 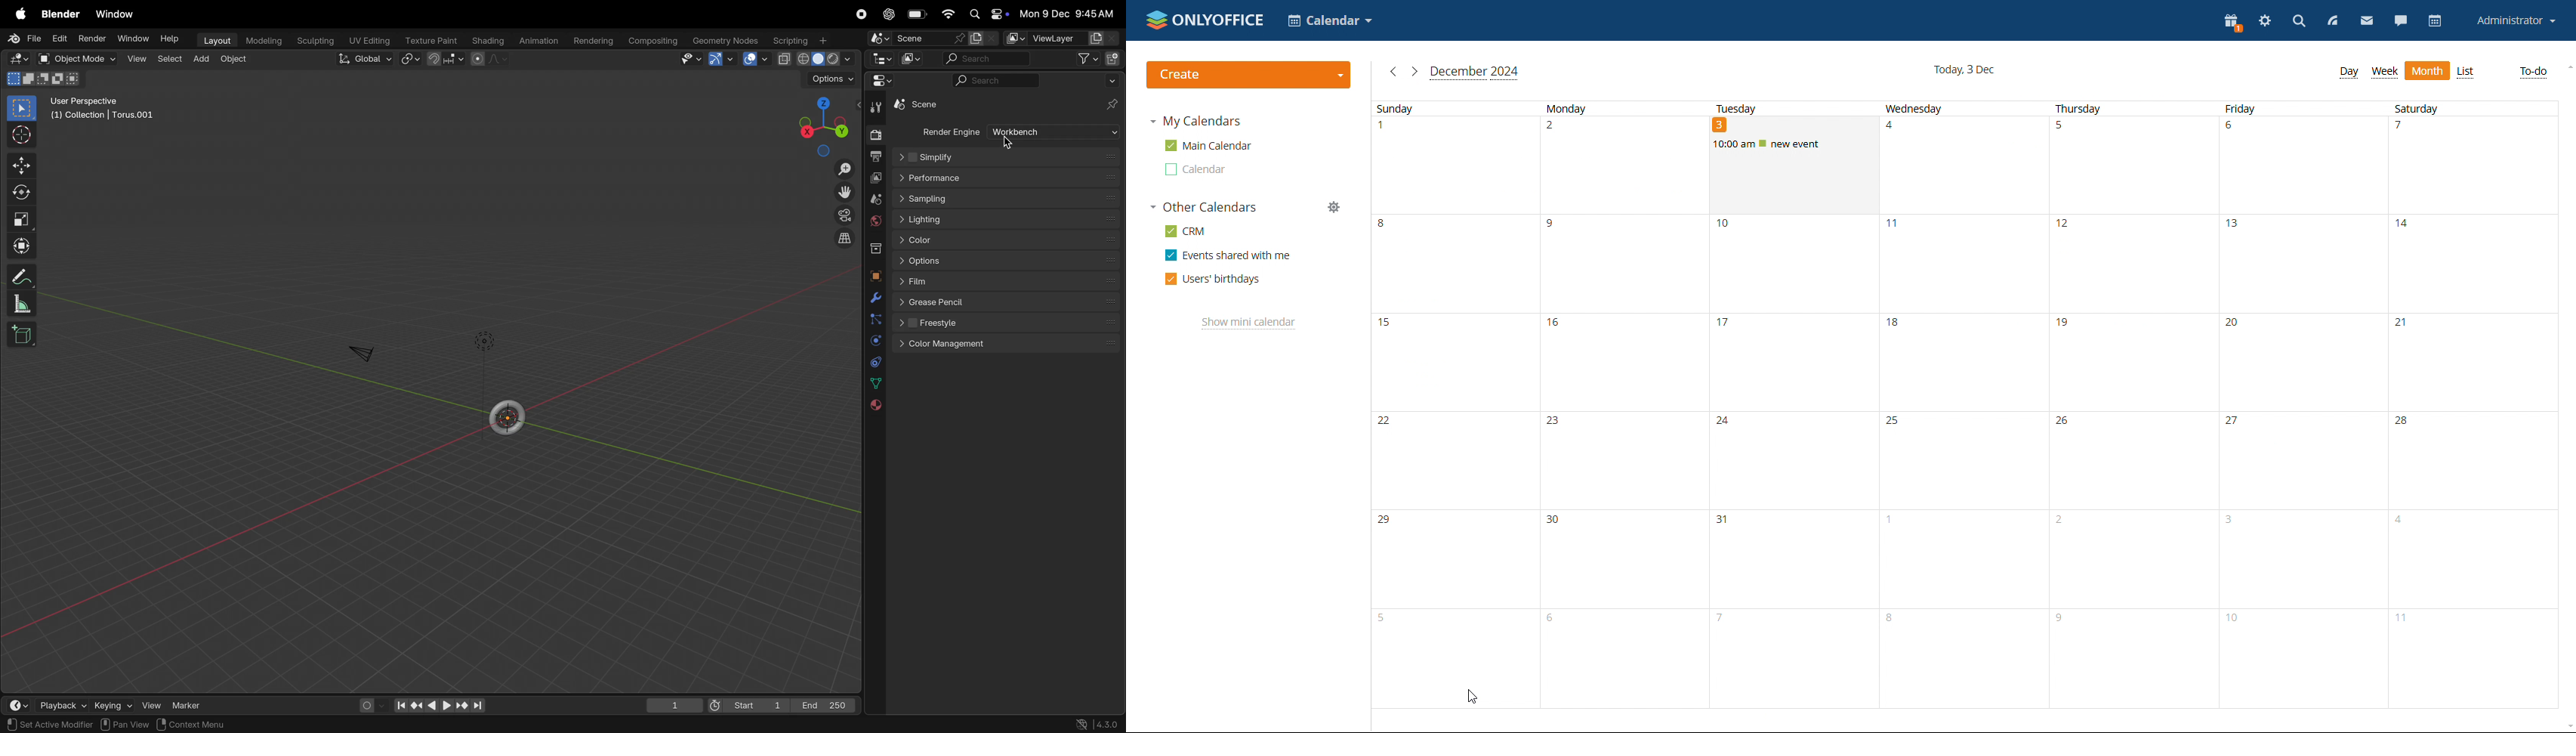 What do you see at coordinates (2476, 459) in the screenshot?
I see `28` at bounding box center [2476, 459].